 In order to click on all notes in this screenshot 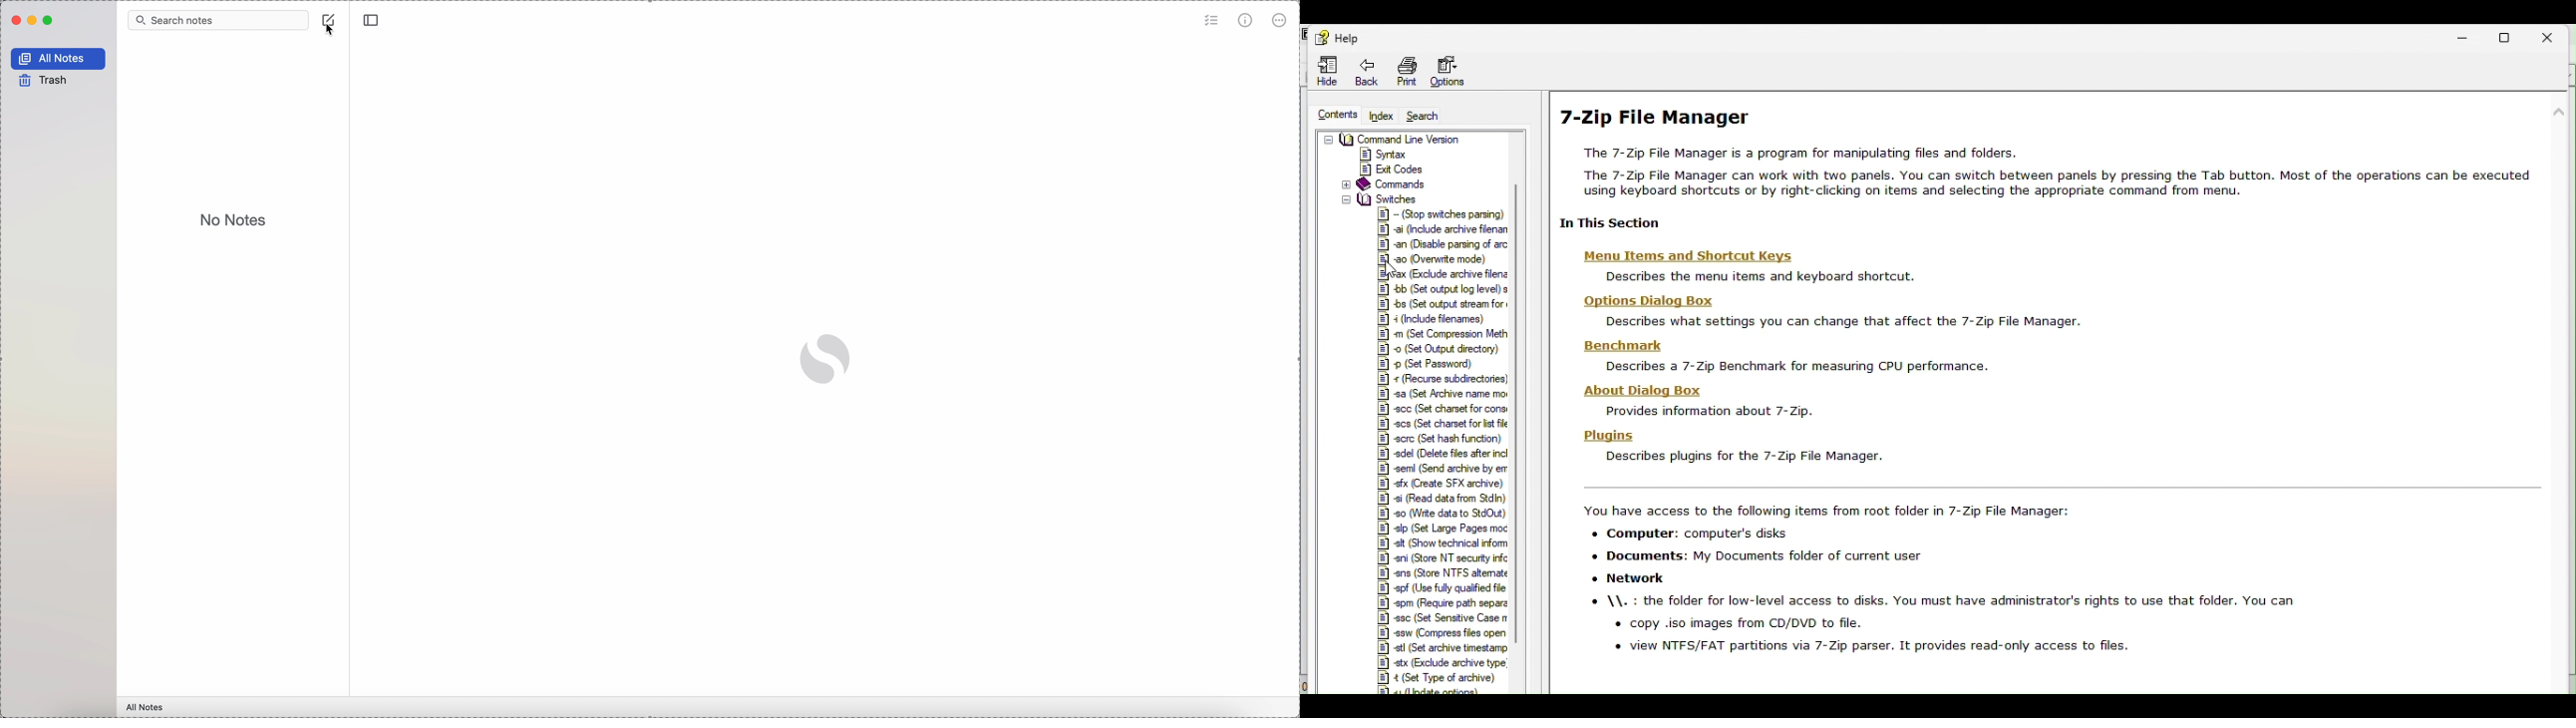, I will do `click(150, 707)`.